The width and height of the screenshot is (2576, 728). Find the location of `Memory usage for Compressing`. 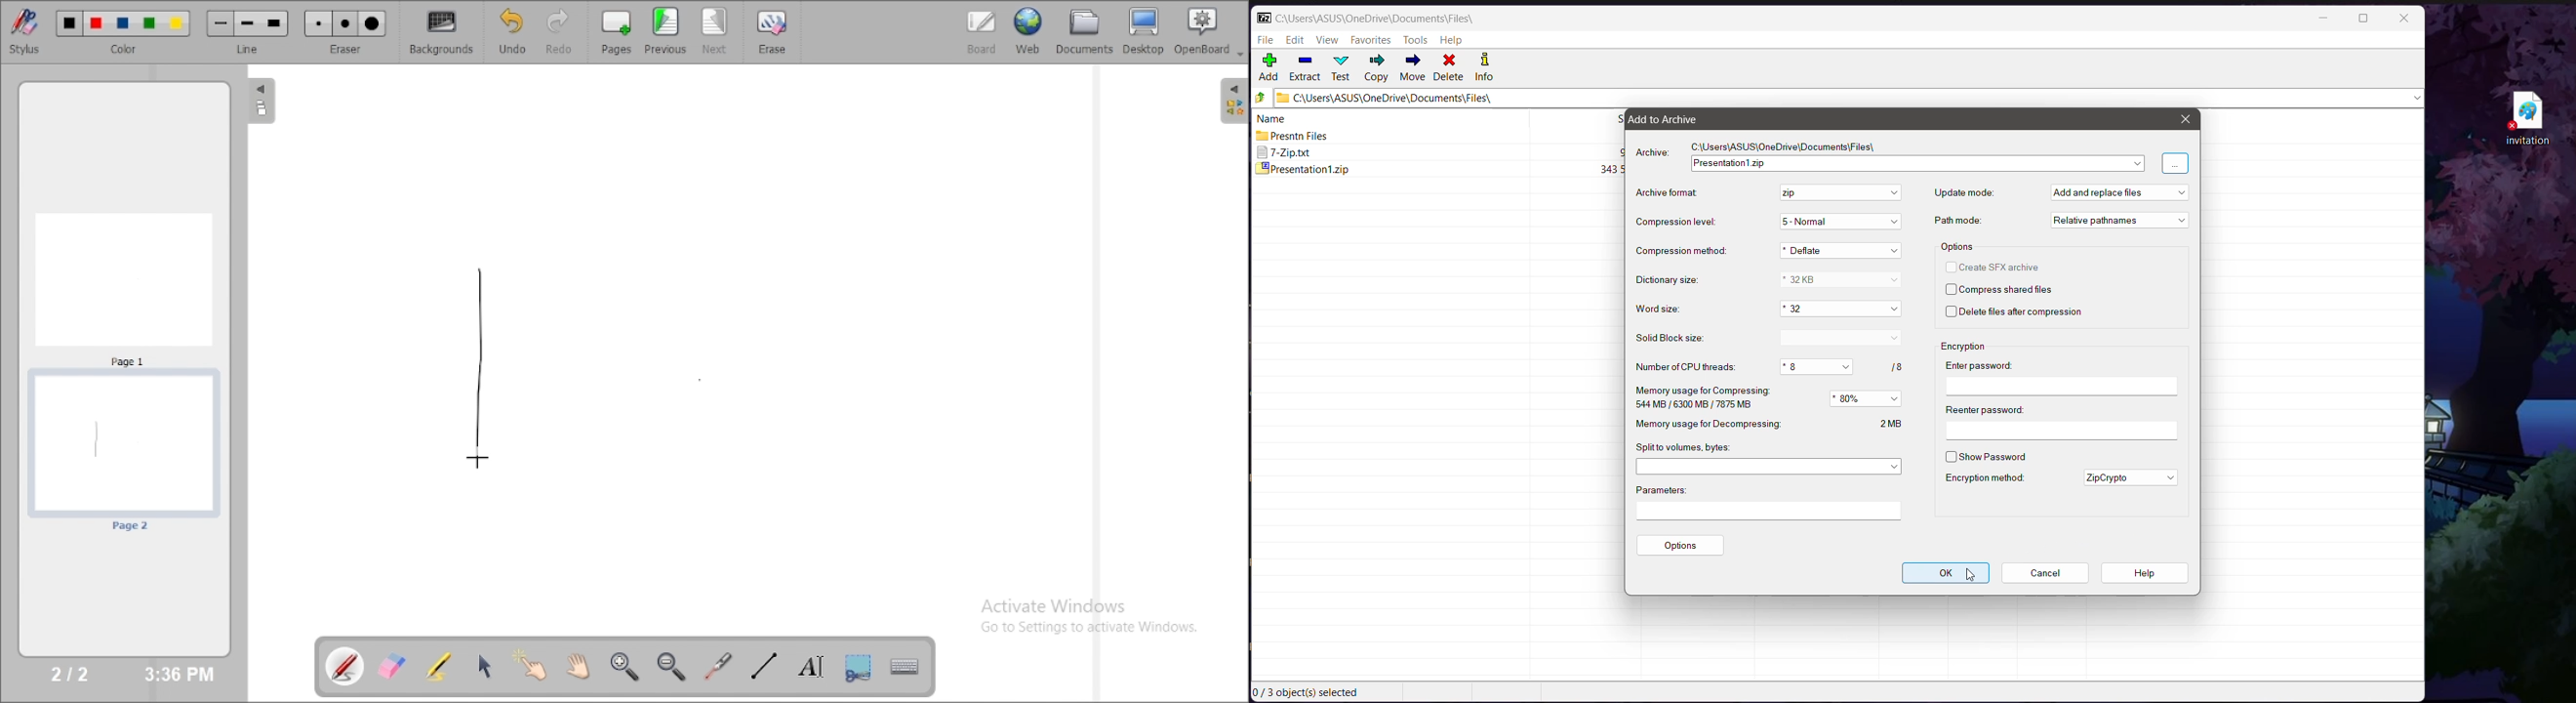

Memory usage for Compressing is located at coordinates (1702, 398).